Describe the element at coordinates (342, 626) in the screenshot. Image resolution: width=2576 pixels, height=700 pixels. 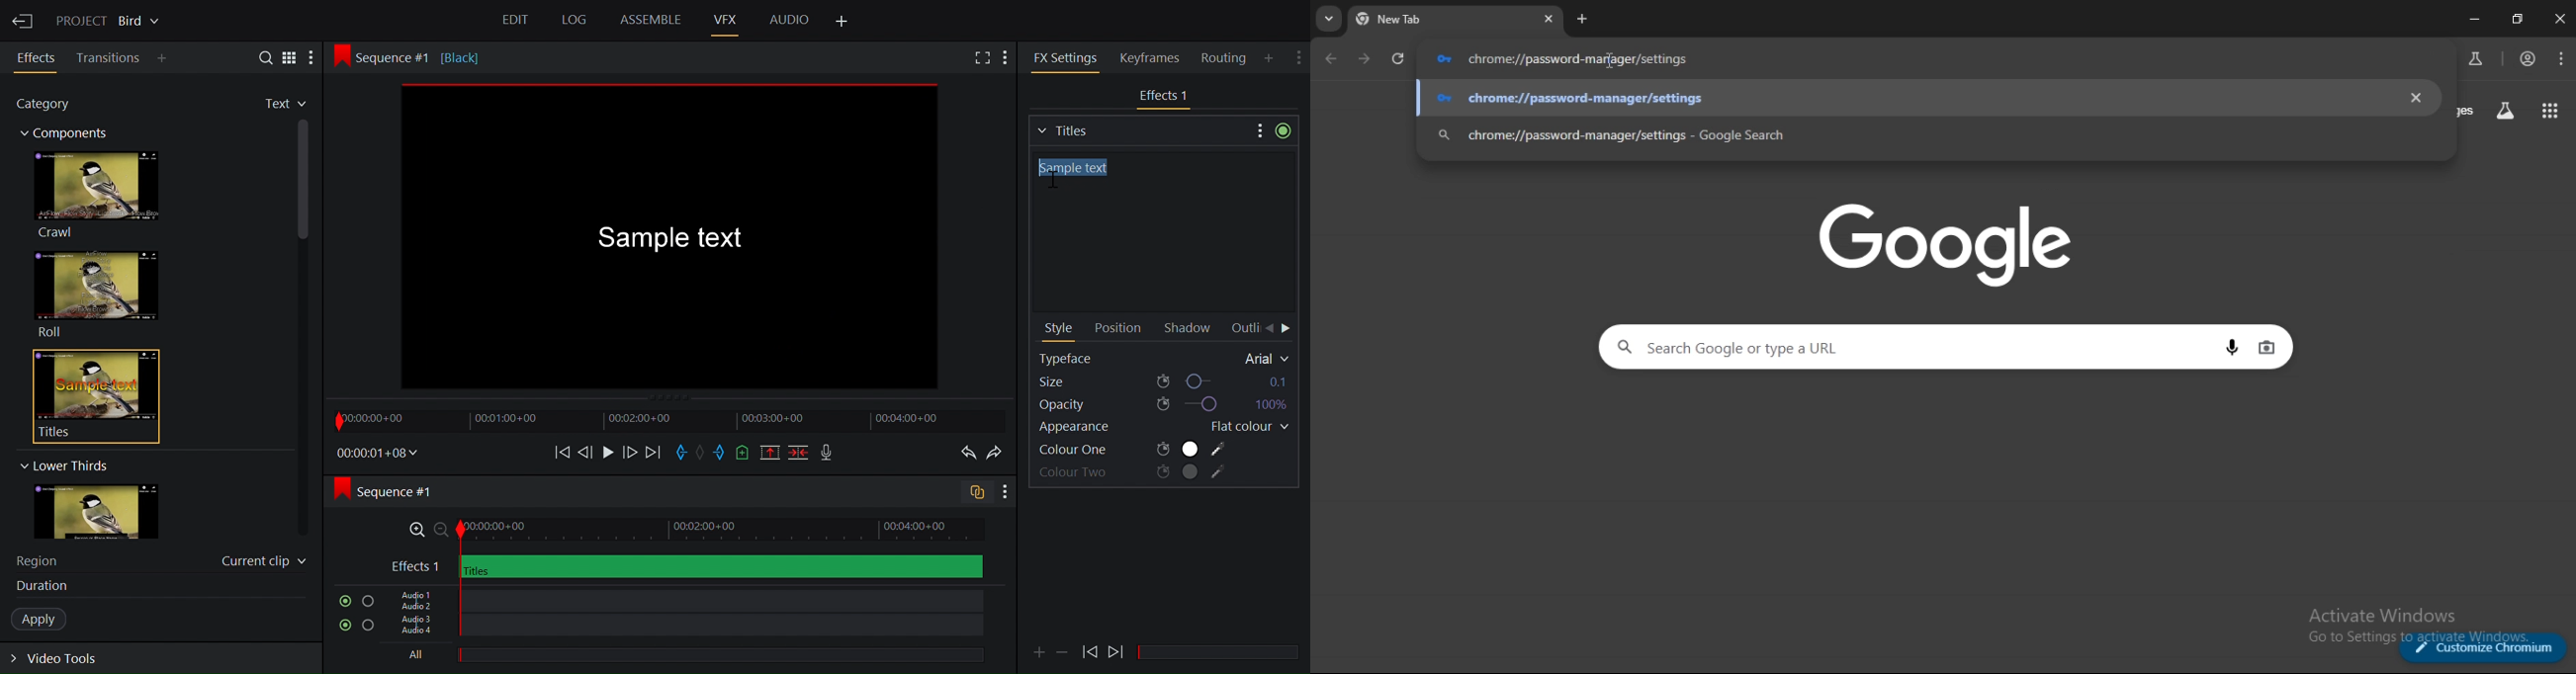
I see `Mute/Unmute` at that location.